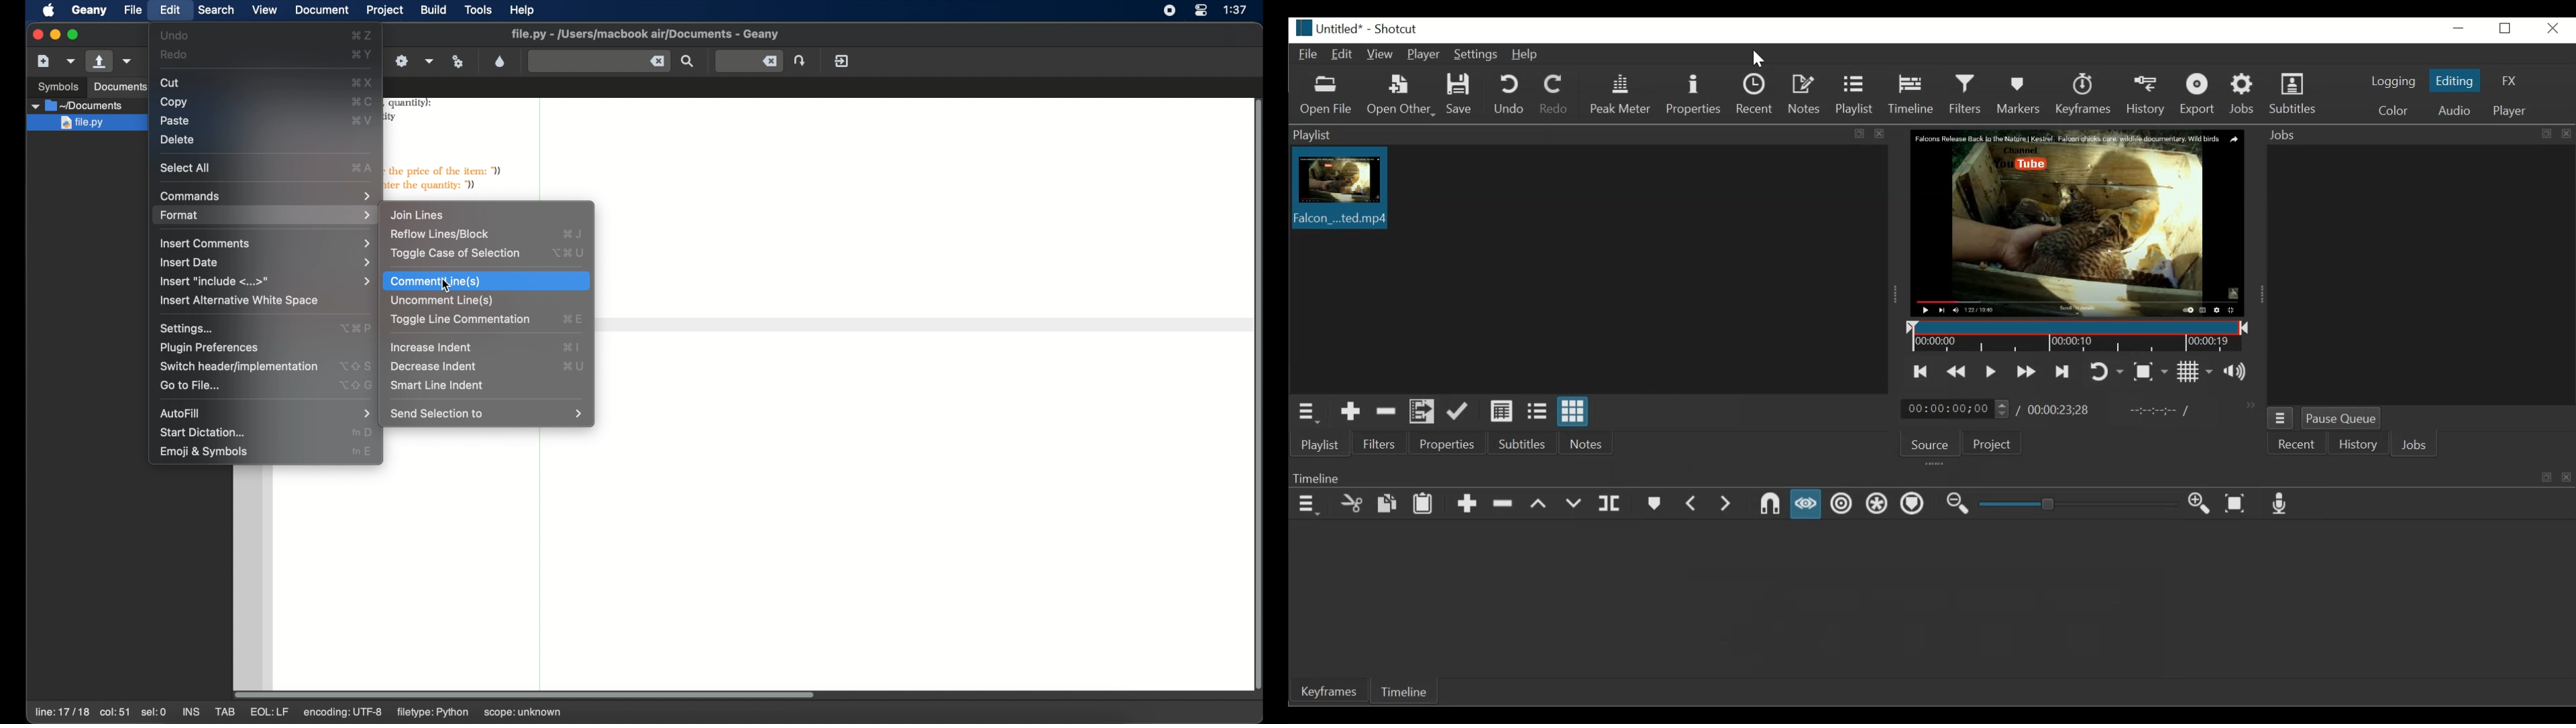  I want to click on Filters, so click(1968, 93).